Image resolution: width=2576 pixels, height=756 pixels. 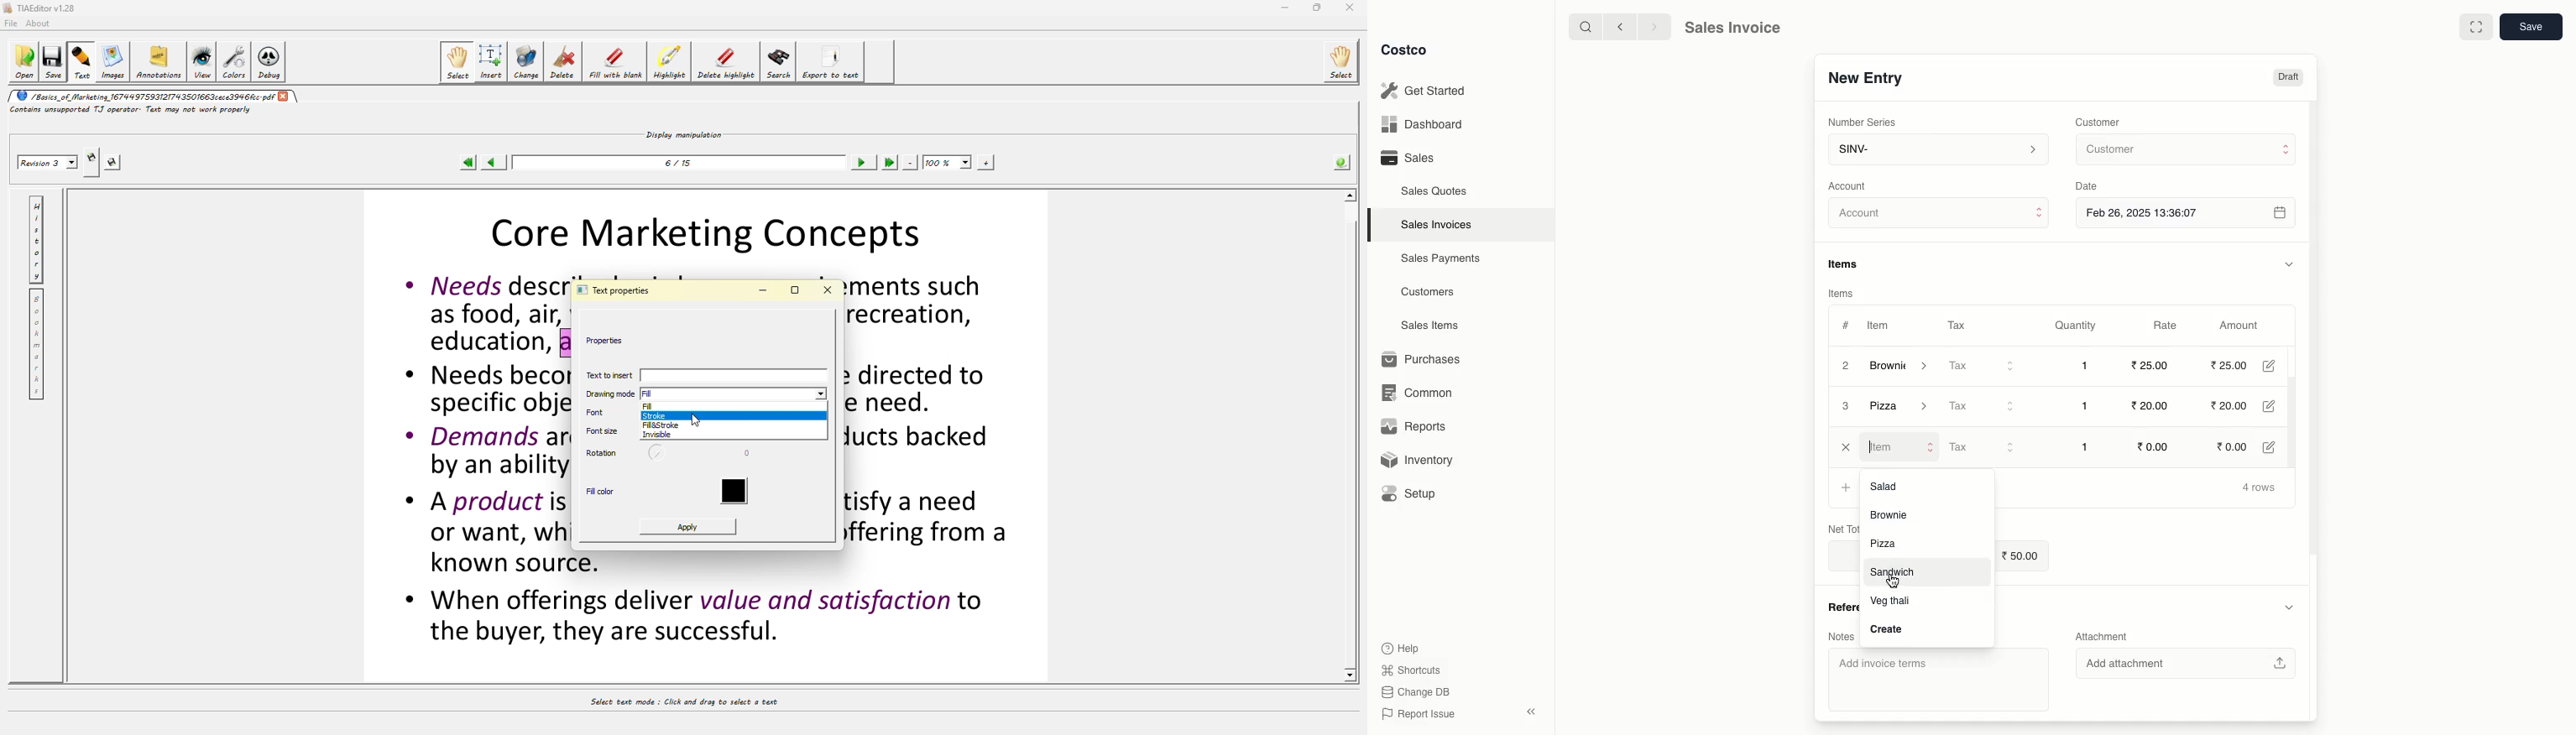 What do you see at coordinates (1410, 670) in the screenshot?
I see `Shortcuts` at bounding box center [1410, 670].